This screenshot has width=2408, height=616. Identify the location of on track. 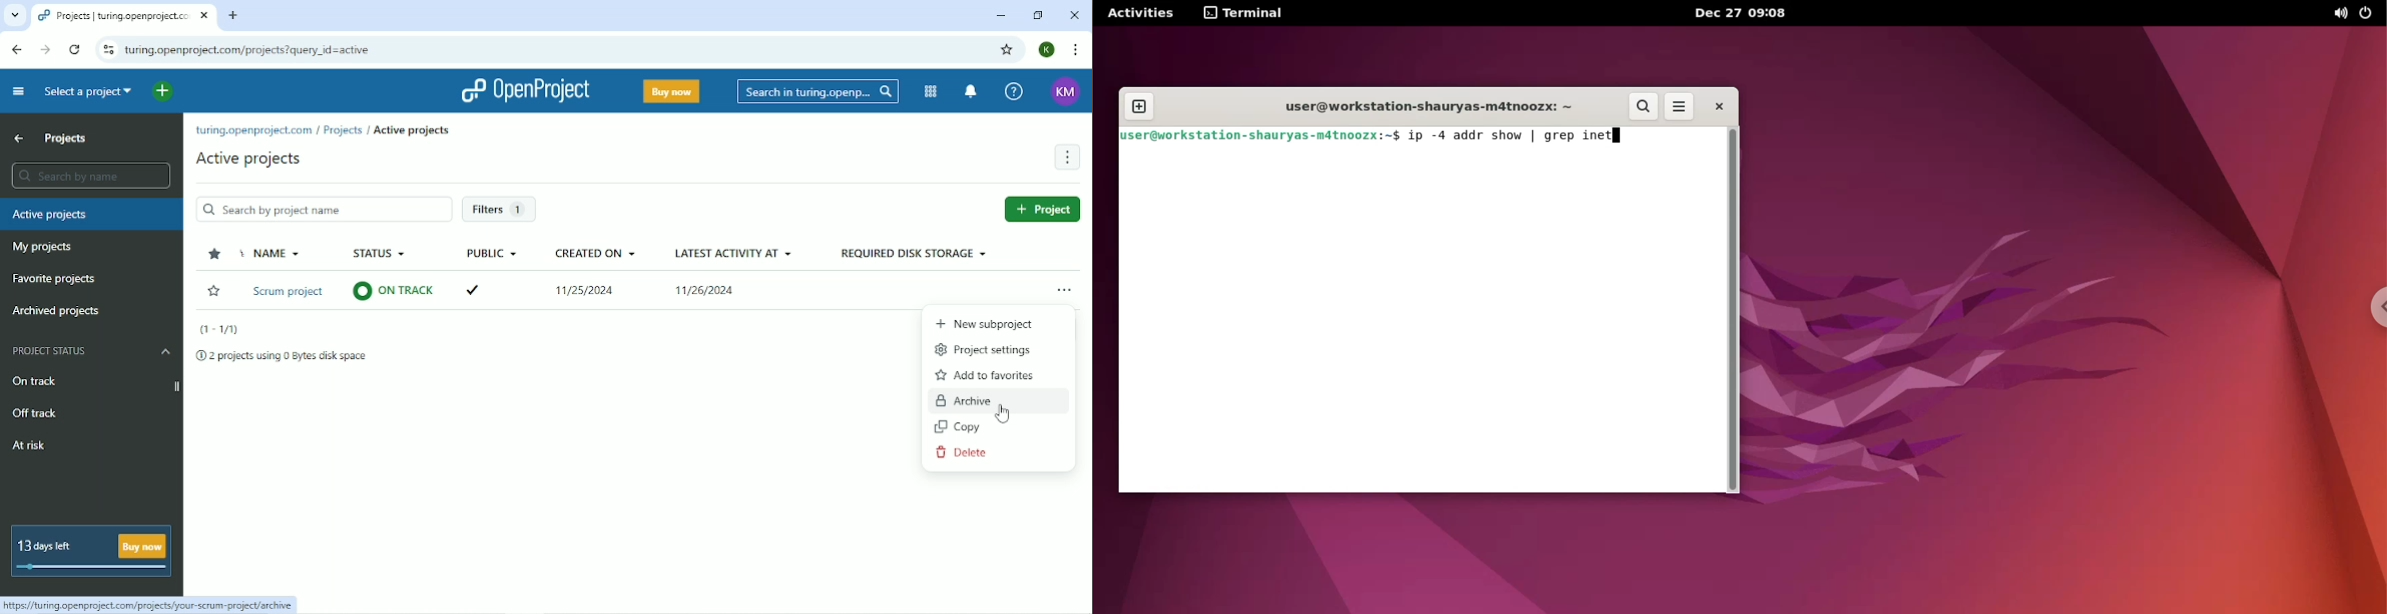
(394, 289).